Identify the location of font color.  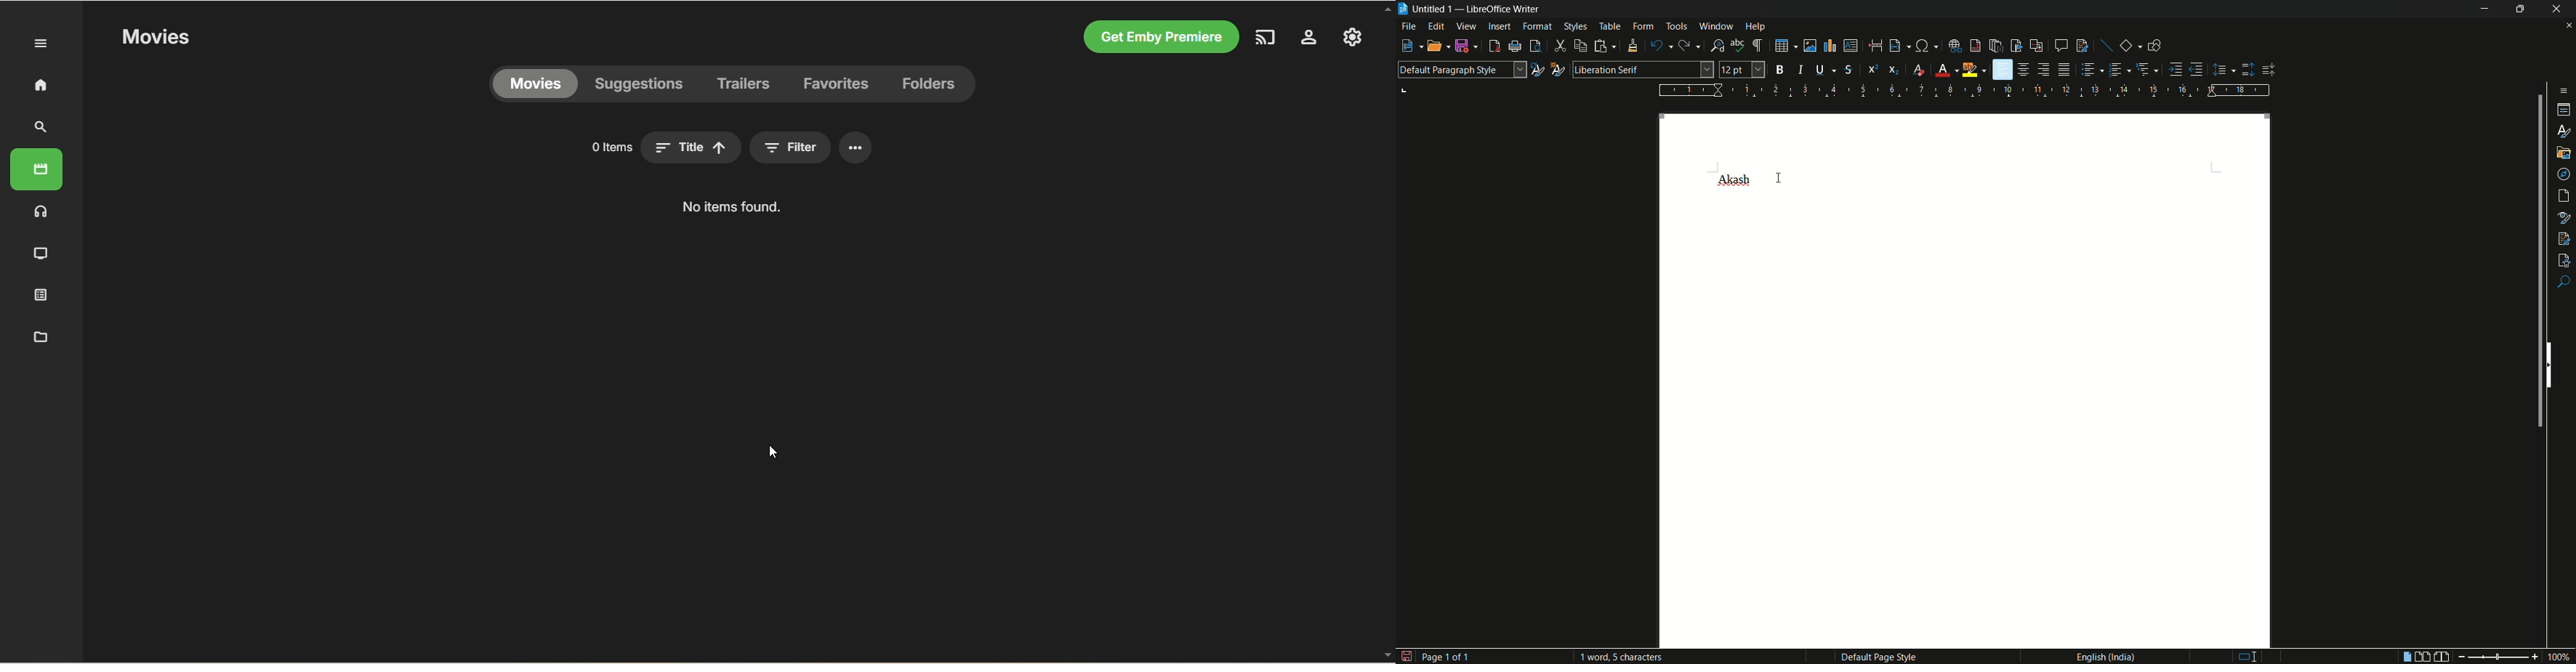
(1942, 71).